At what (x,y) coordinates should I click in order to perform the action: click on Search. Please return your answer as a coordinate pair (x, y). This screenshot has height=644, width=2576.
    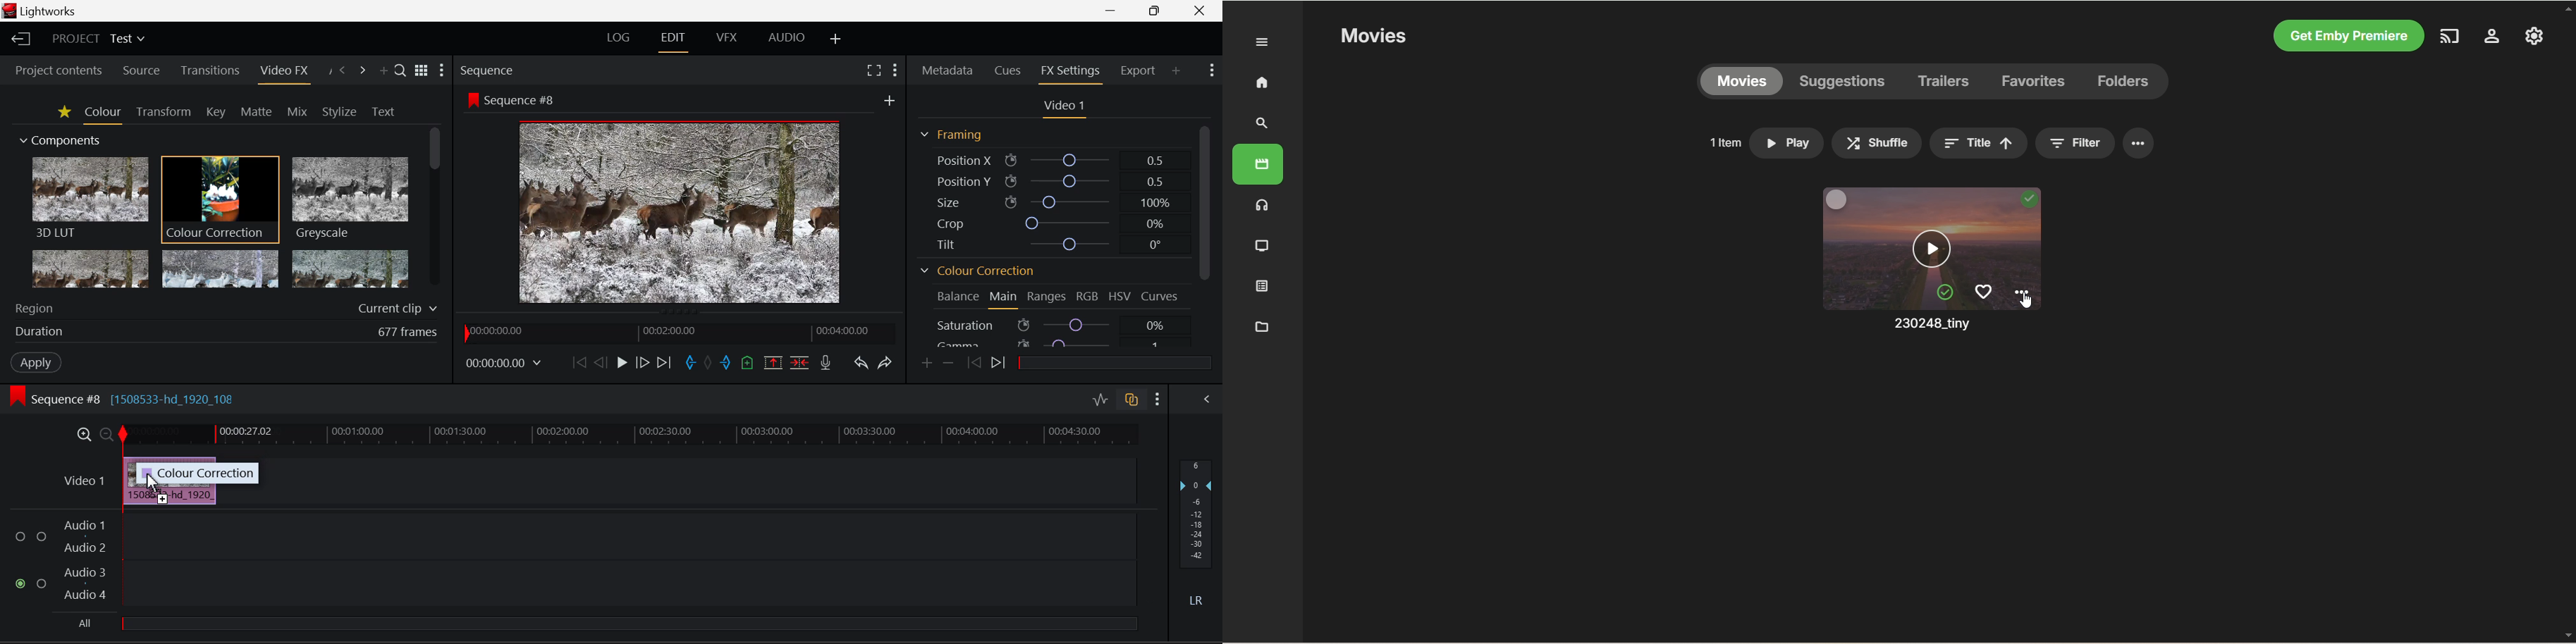
    Looking at the image, I should click on (398, 68).